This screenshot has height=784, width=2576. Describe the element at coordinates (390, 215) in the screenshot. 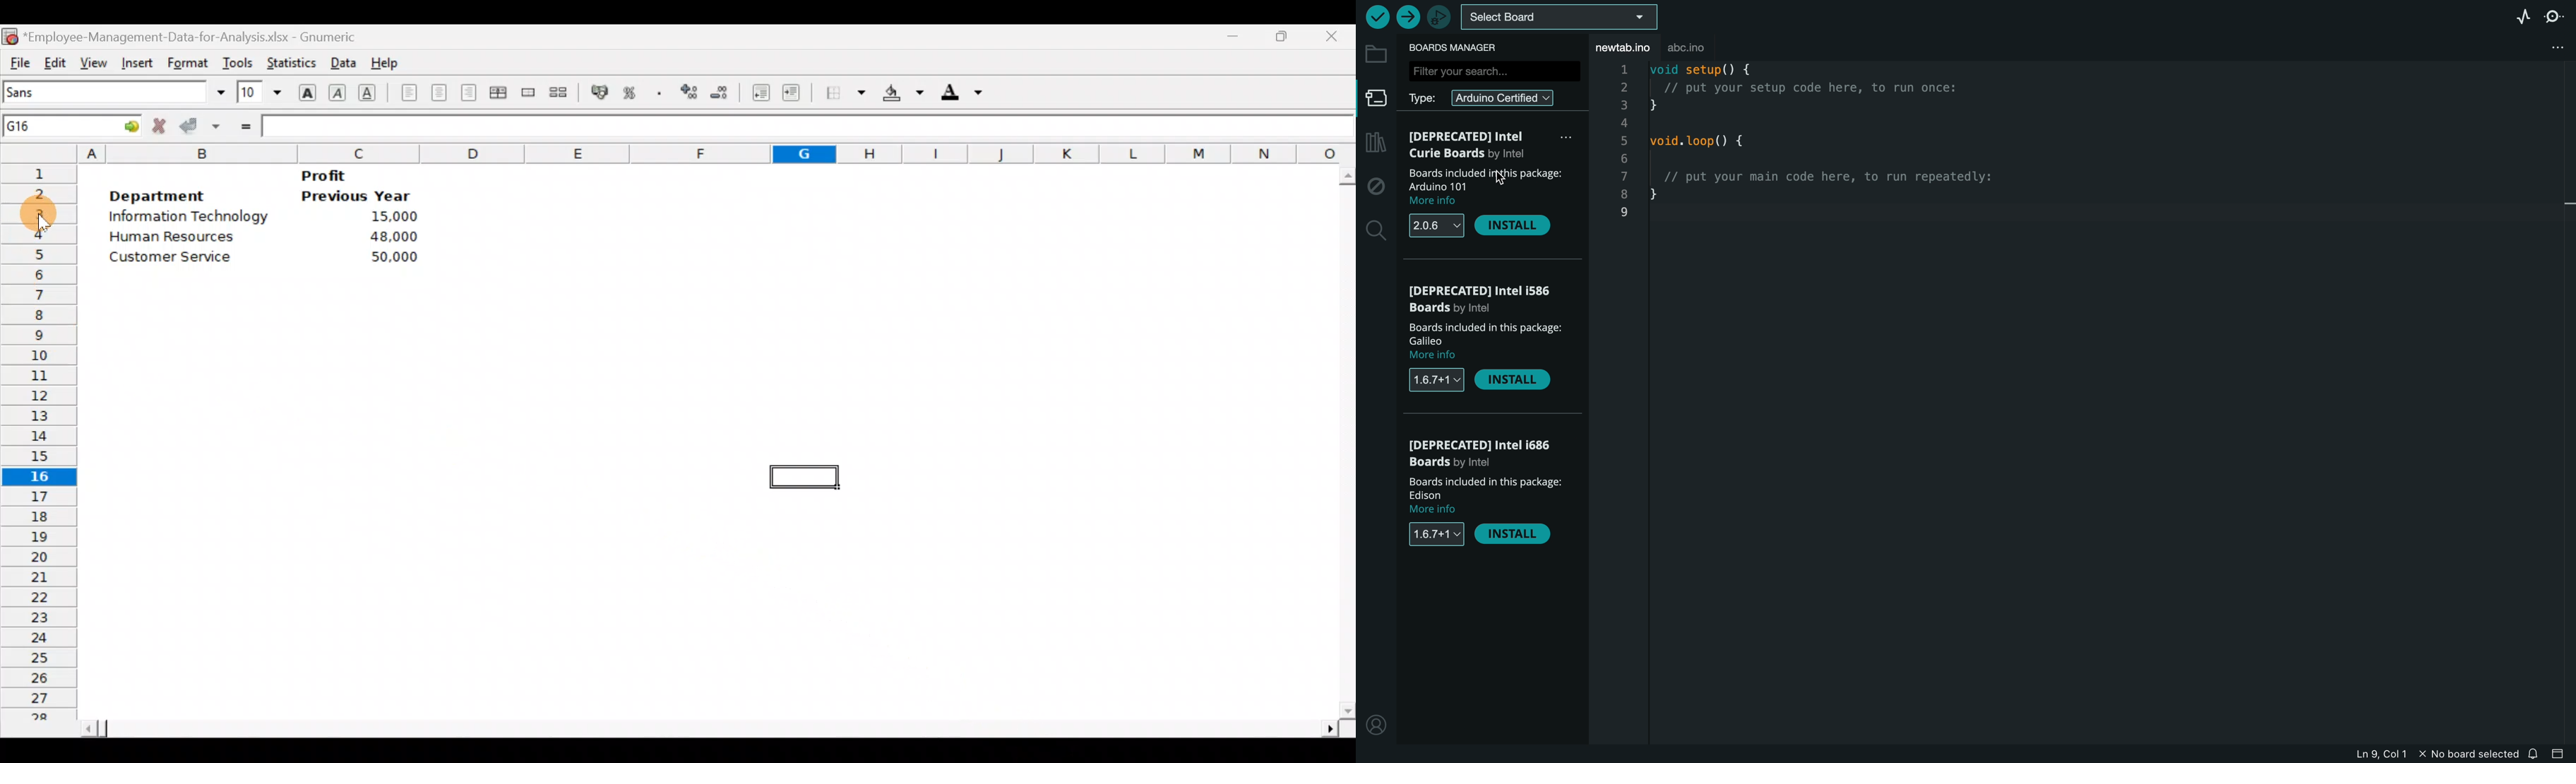

I see `15,000` at that location.